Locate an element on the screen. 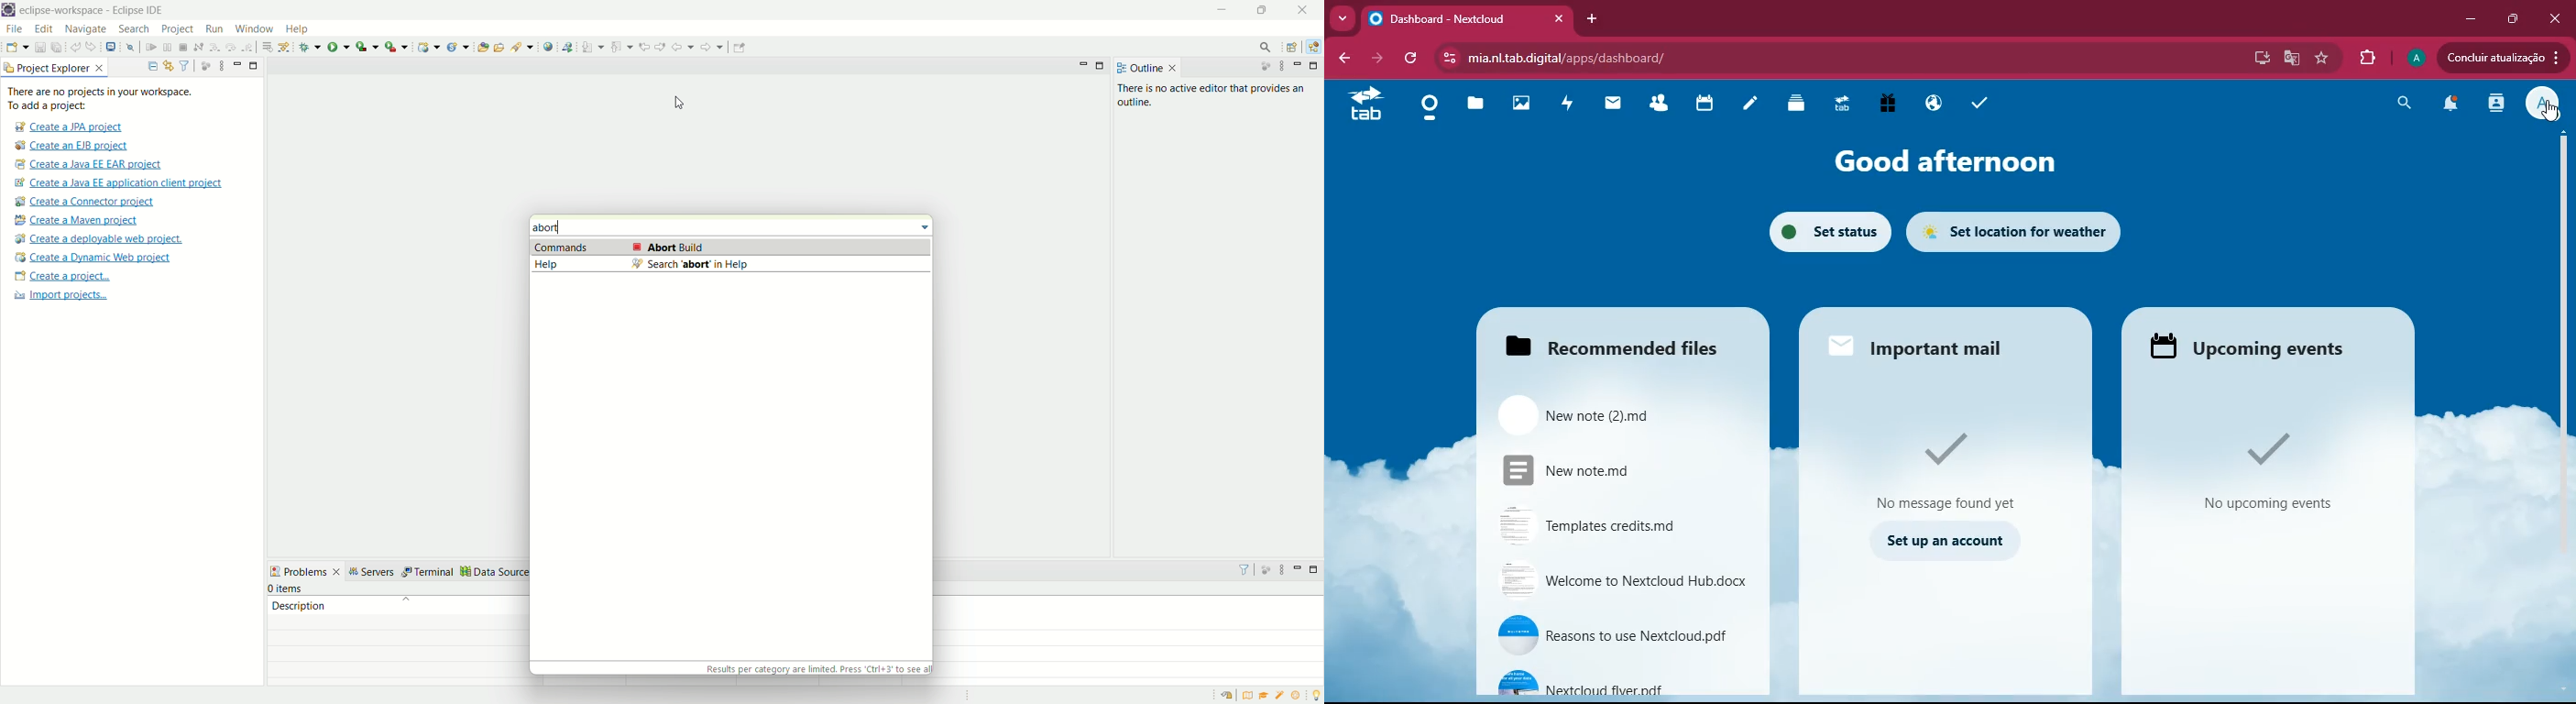  restore welcome is located at coordinates (1228, 695).